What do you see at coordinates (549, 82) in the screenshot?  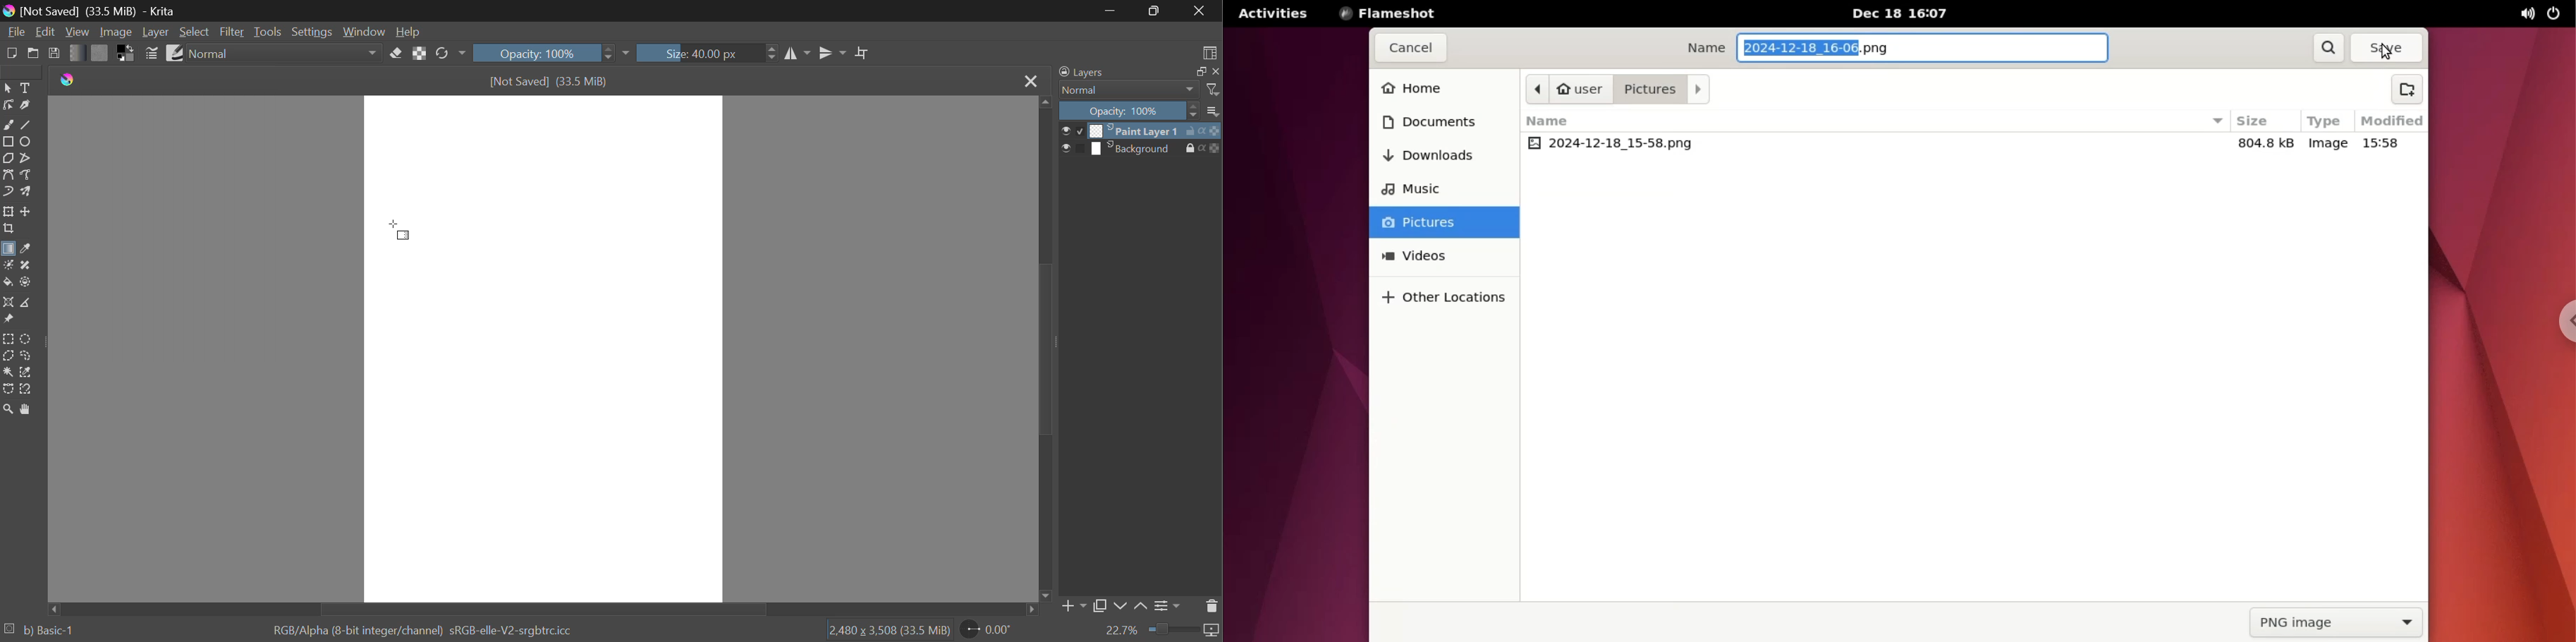 I see `[Not Saved] (33.5 MiB)` at bounding box center [549, 82].